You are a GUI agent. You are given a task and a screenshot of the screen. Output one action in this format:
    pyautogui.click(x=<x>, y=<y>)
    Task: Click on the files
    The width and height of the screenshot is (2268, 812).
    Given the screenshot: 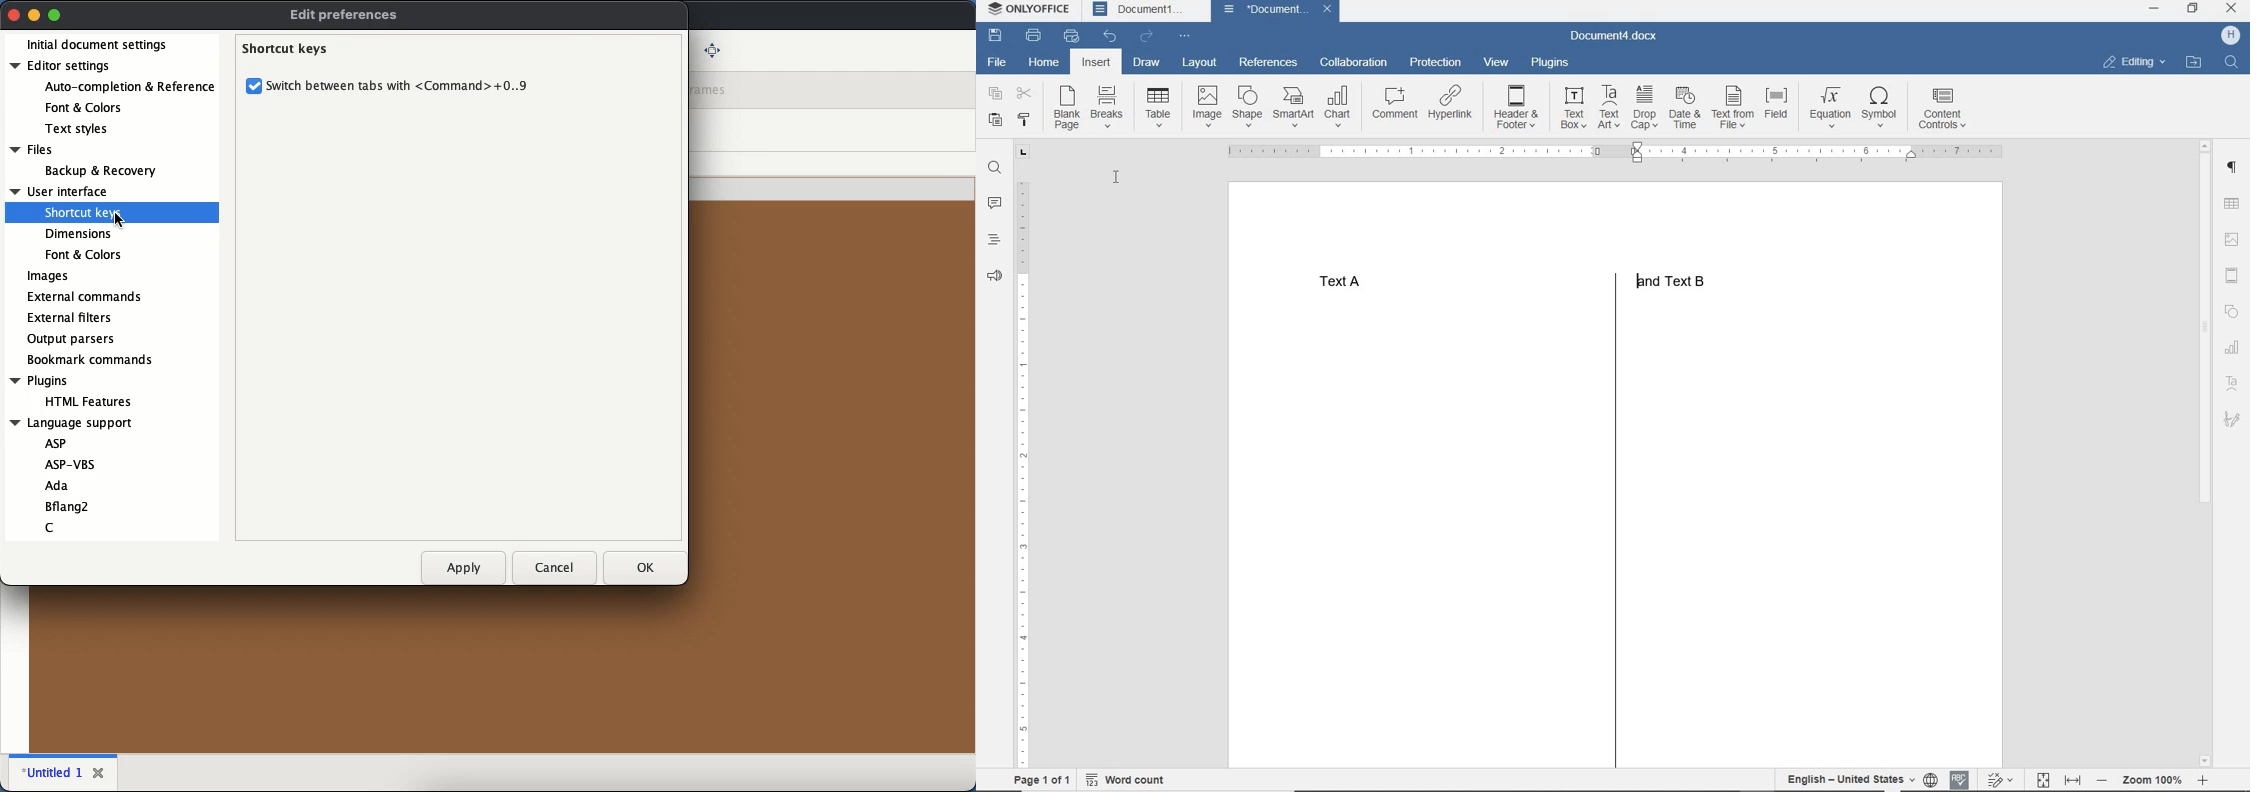 What is the action you would take?
    pyautogui.click(x=41, y=150)
    